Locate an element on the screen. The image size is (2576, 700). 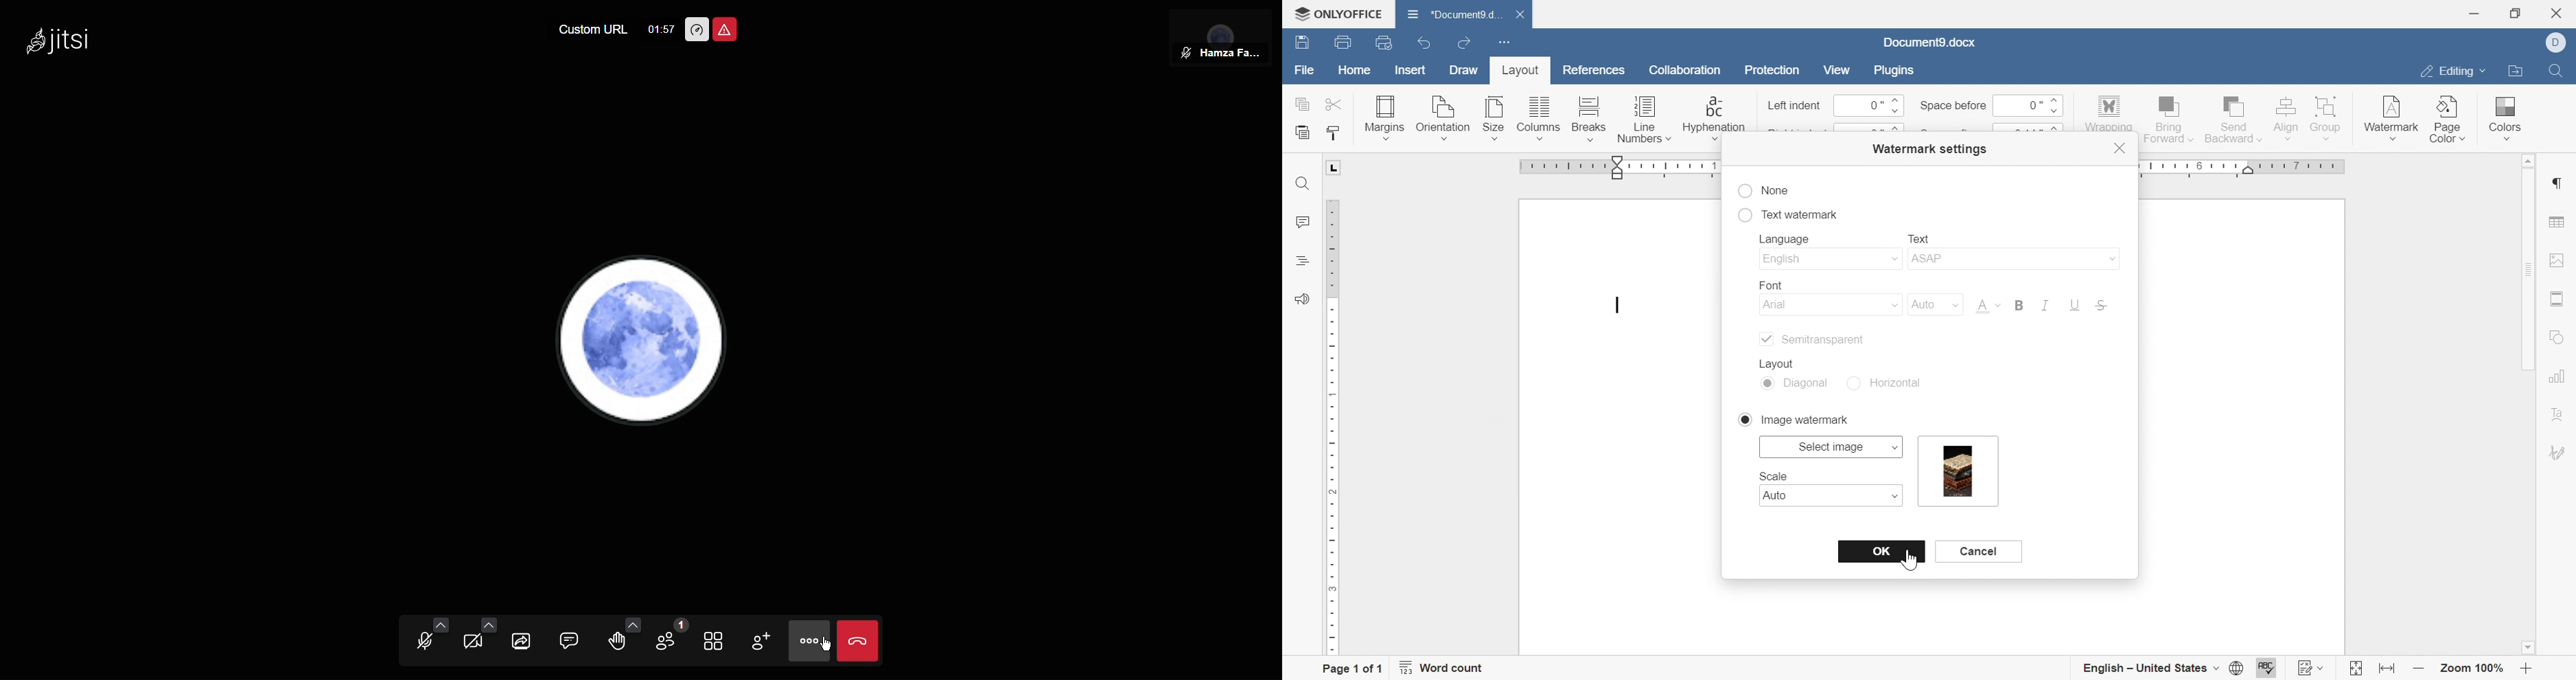
redo is located at coordinates (1466, 45).